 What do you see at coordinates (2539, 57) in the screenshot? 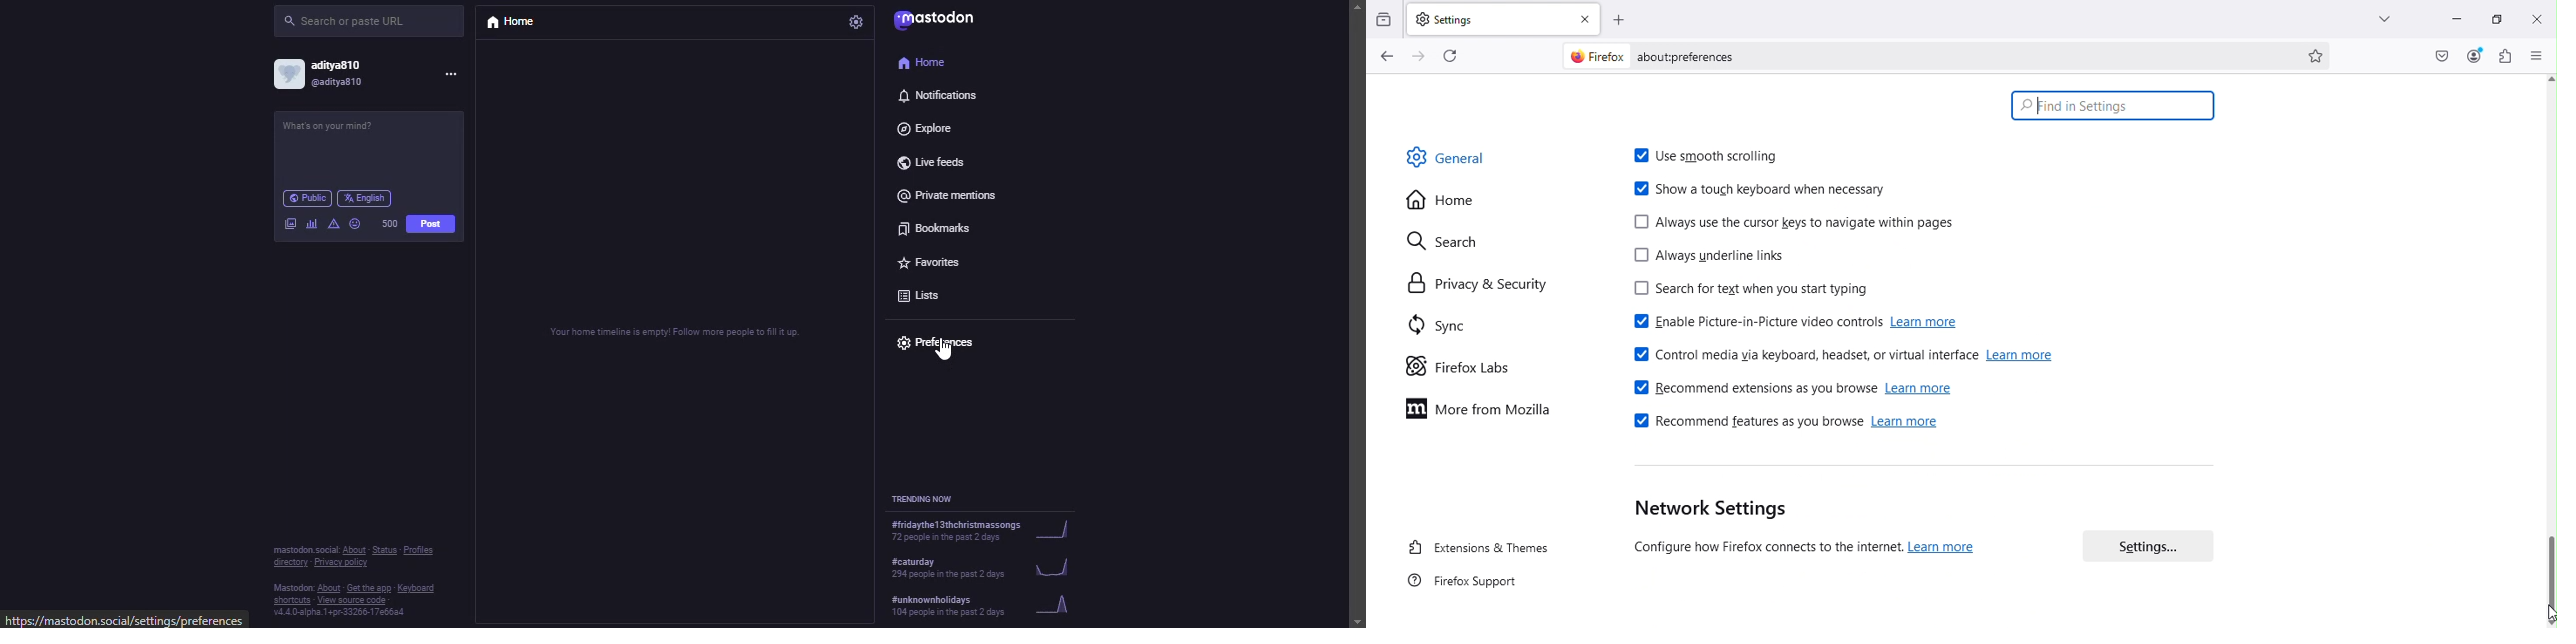
I see `Open application menu` at bounding box center [2539, 57].